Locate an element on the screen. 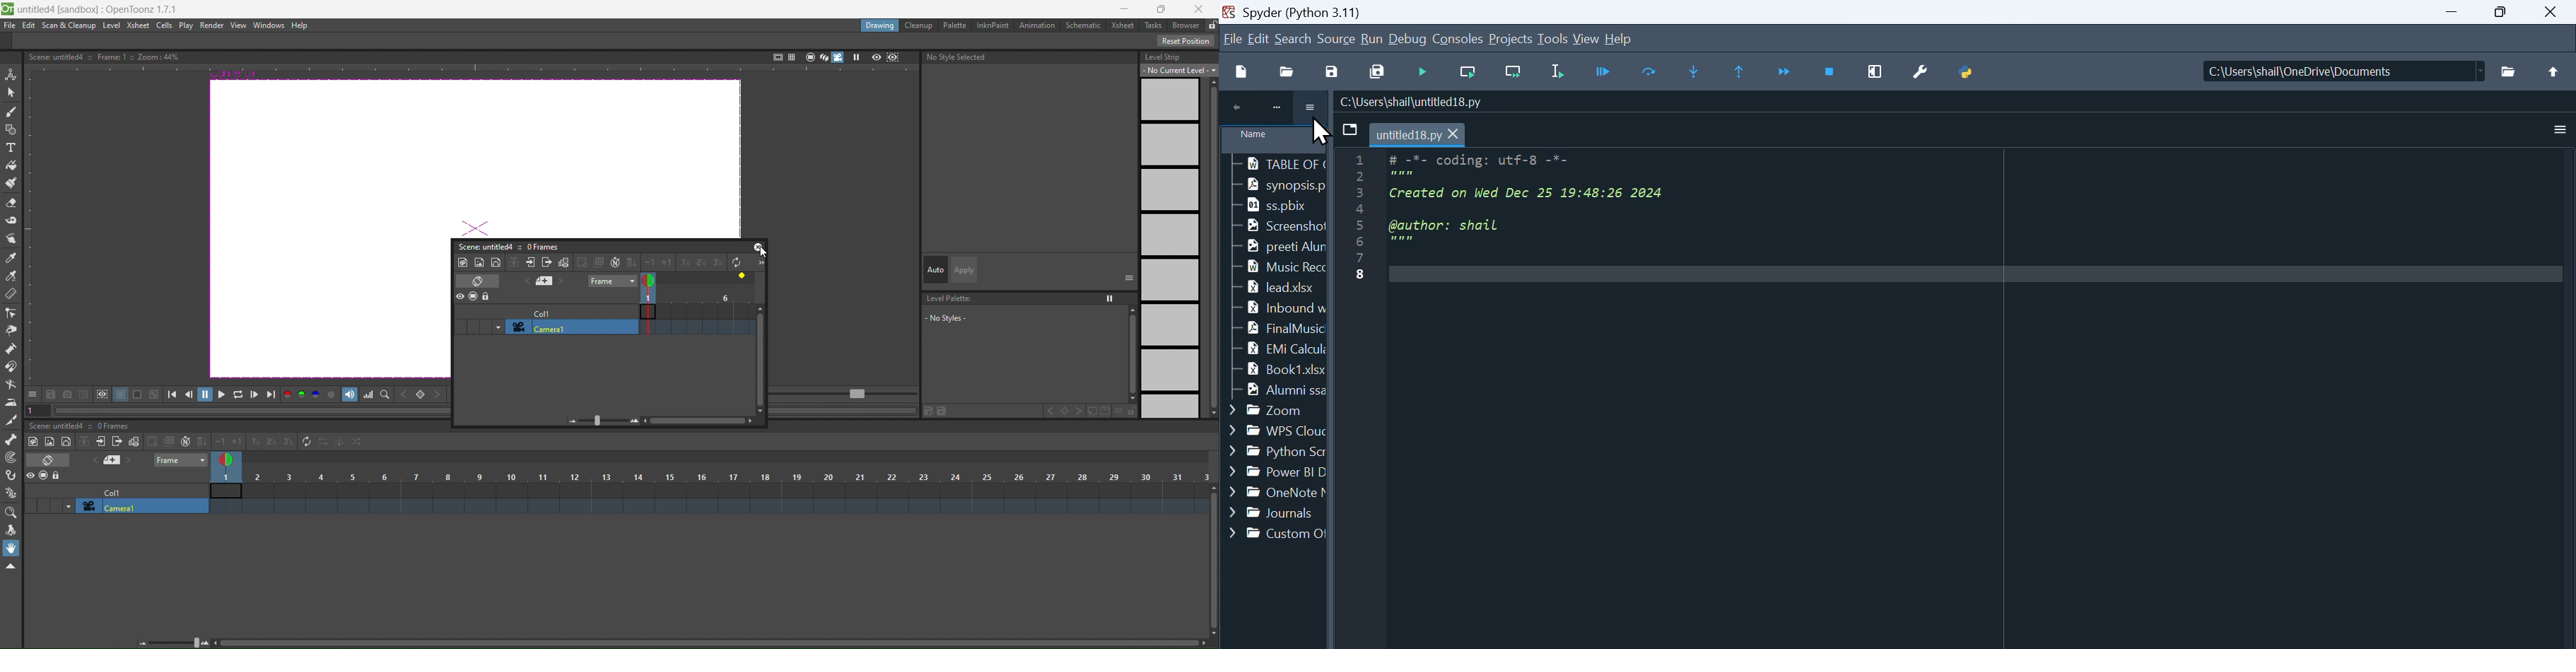 This screenshot has height=672, width=2576. camera stand view is located at coordinates (808, 56).